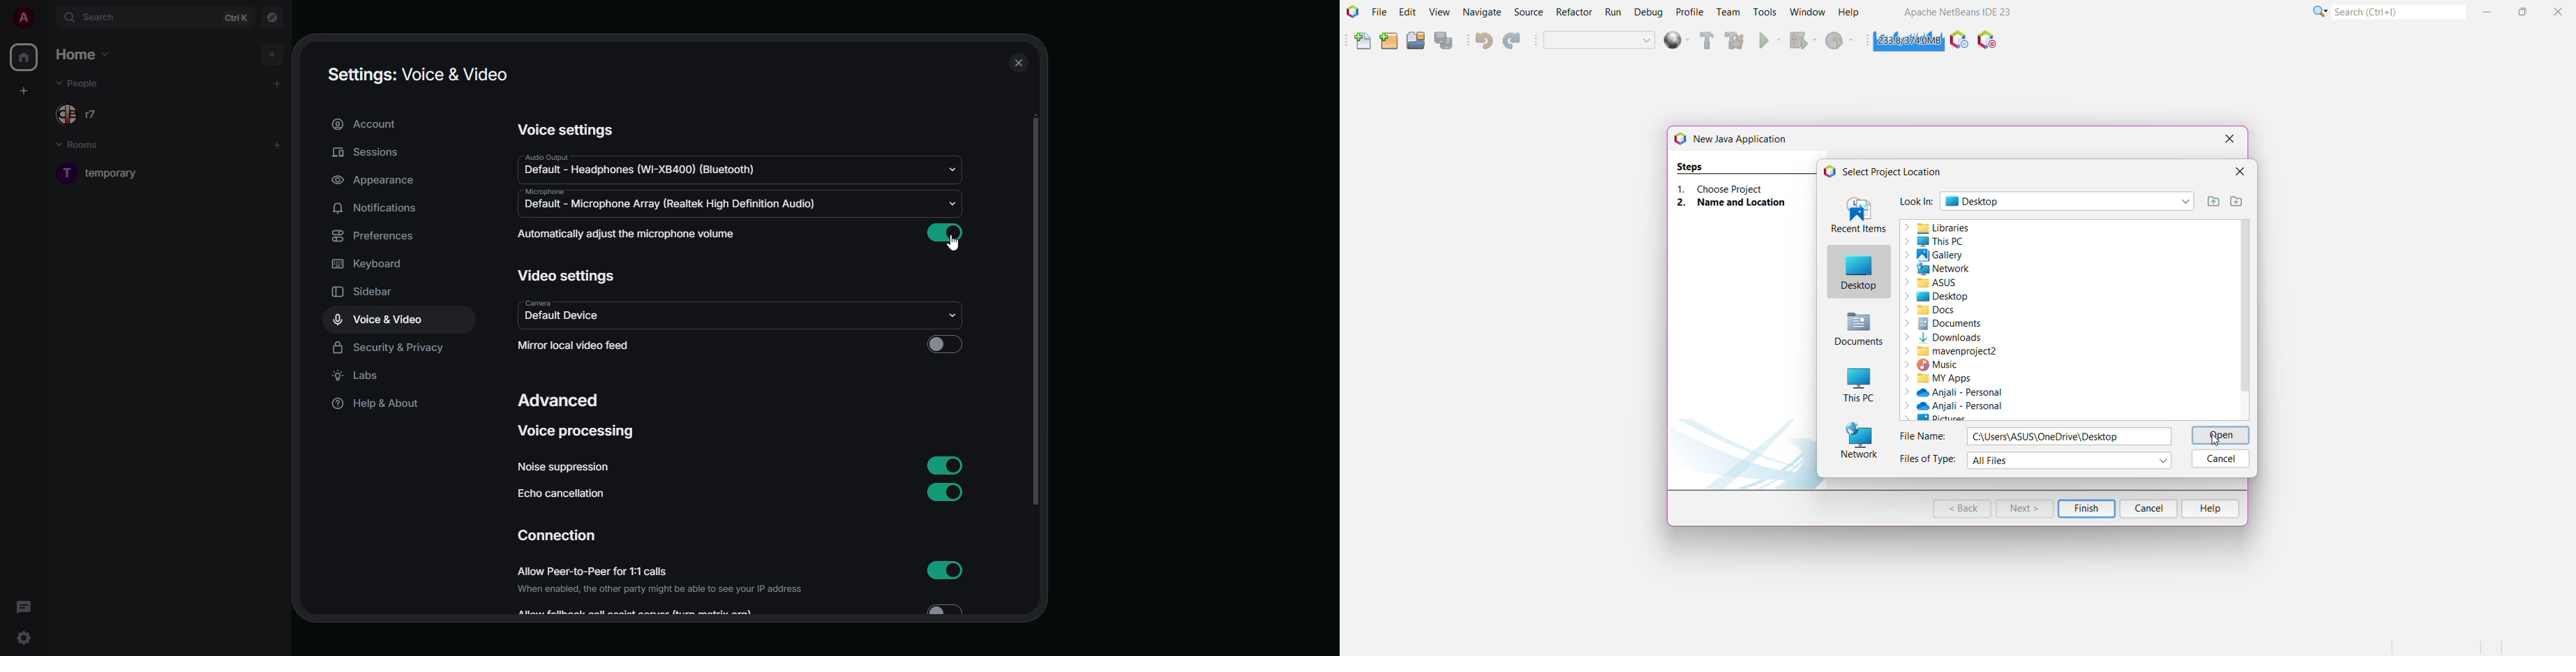 The width and height of the screenshot is (2576, 672). I want to click on ctrl K, so click(239, 18).